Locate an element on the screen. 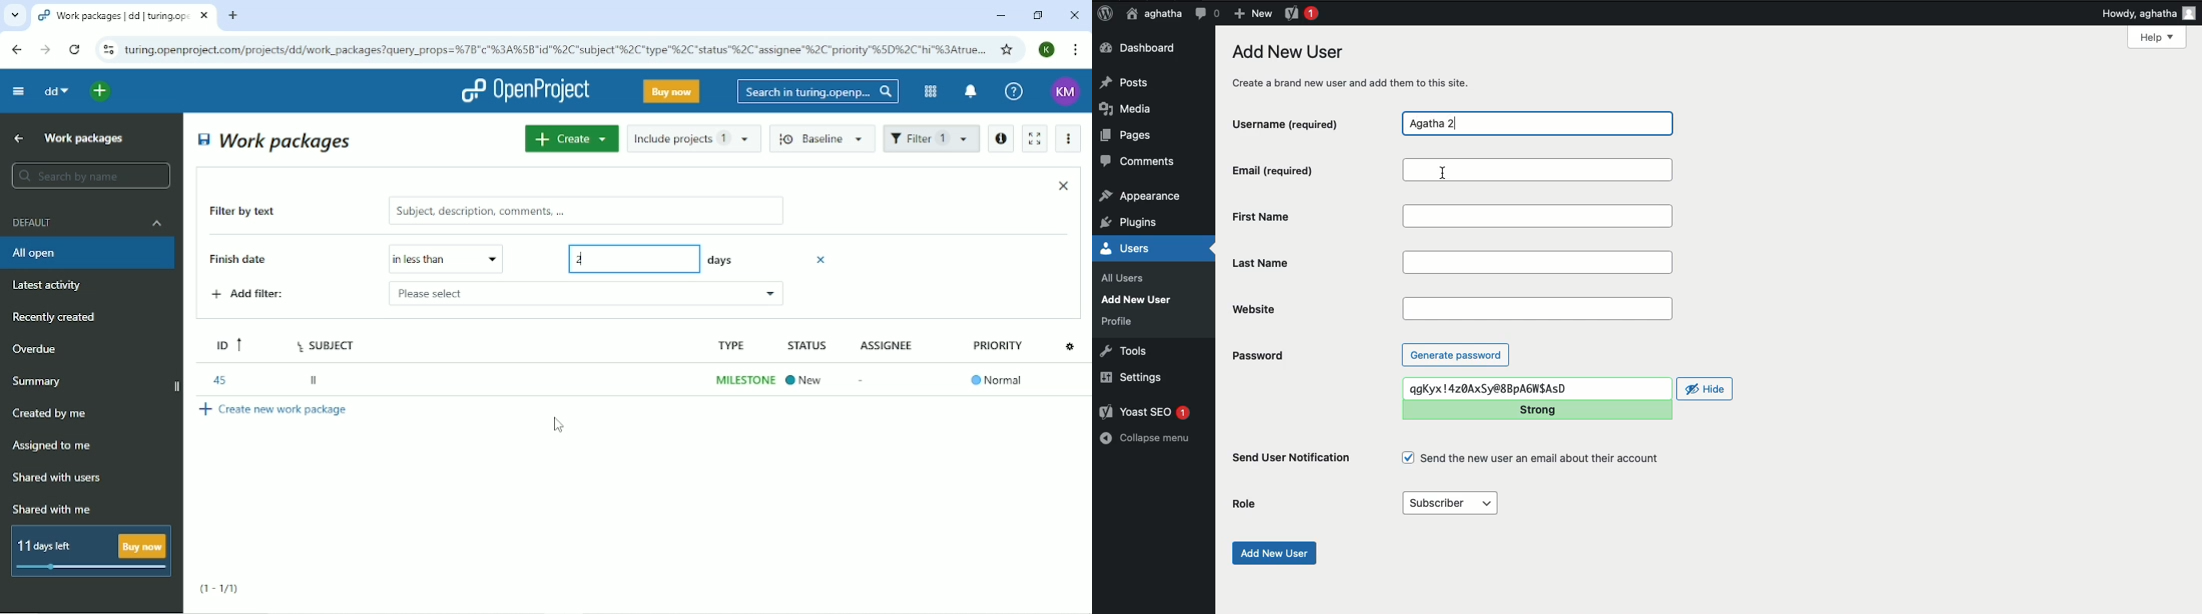  Customize and control google chrome is located at coordinates (1077, 50).